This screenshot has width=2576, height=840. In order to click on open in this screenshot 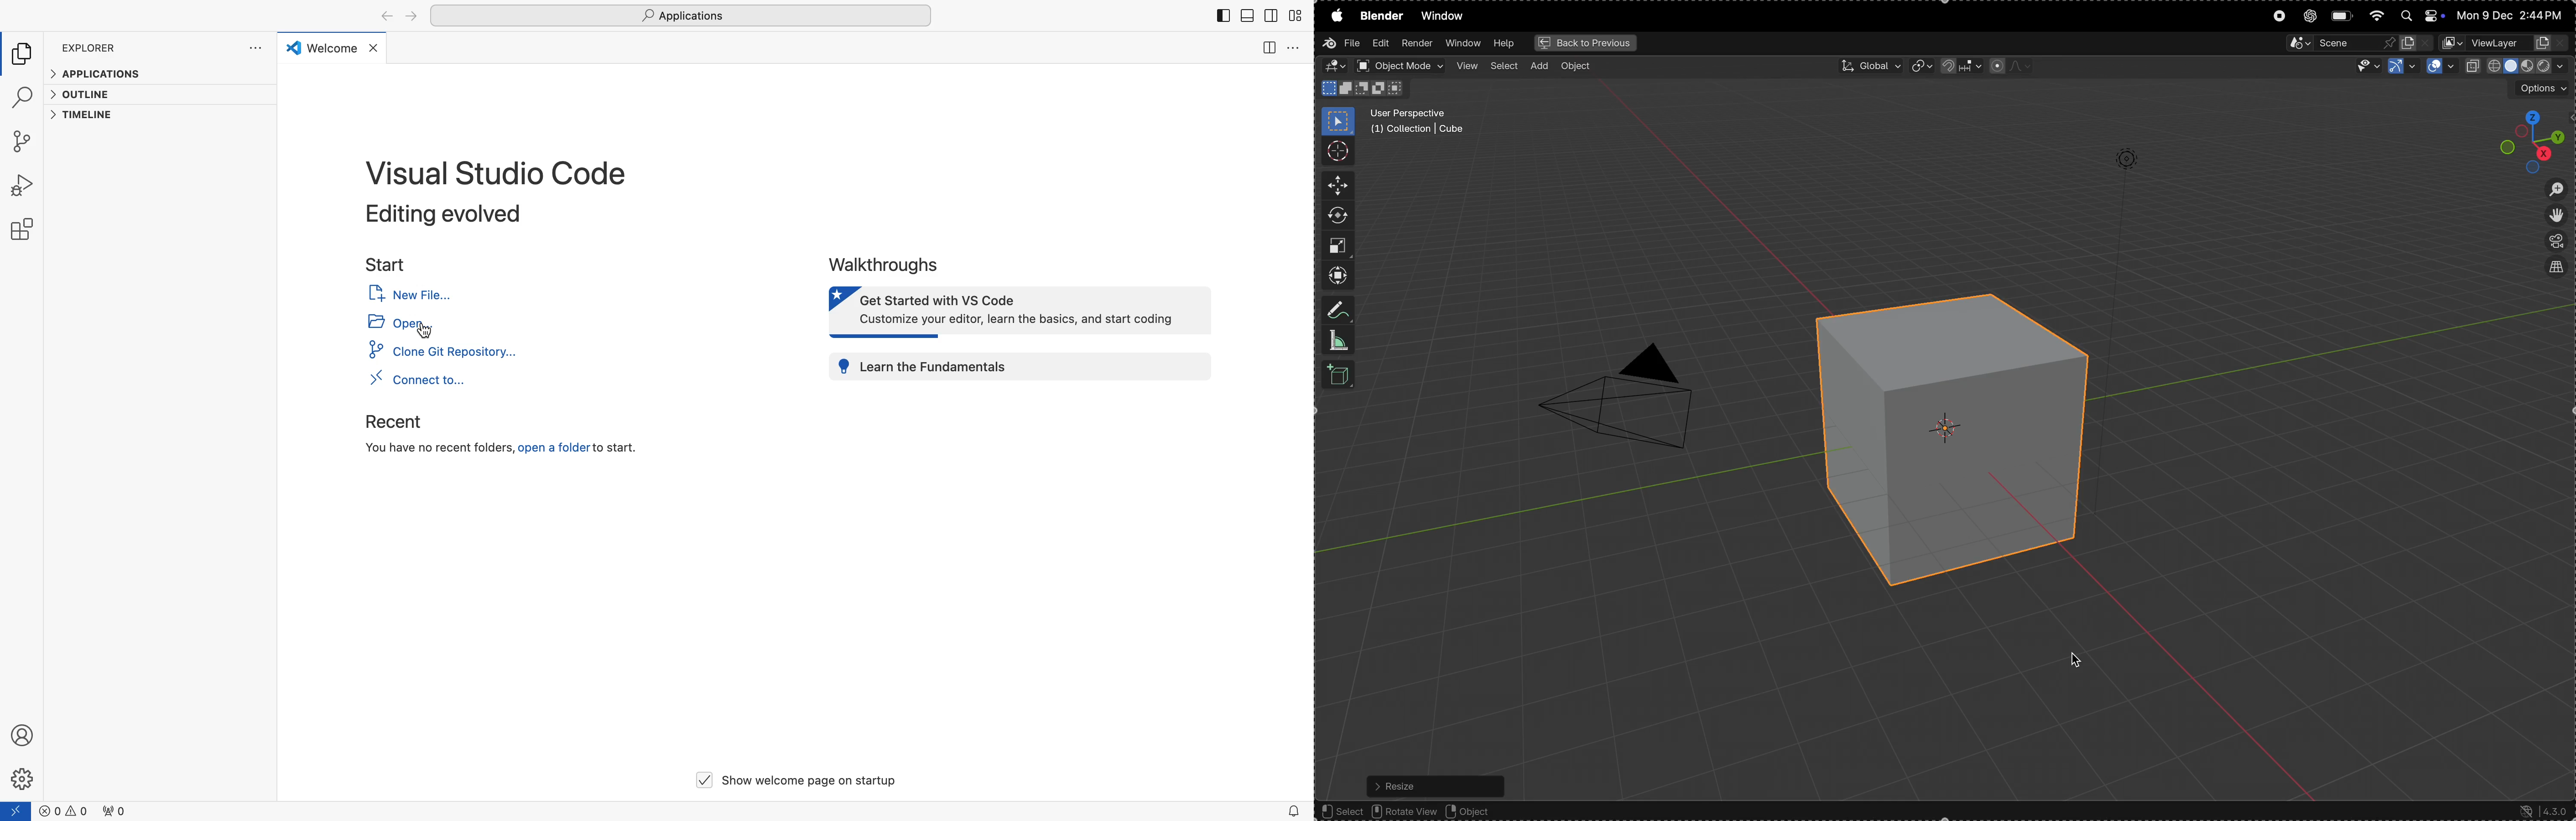, I will do `click(392, 323)`.